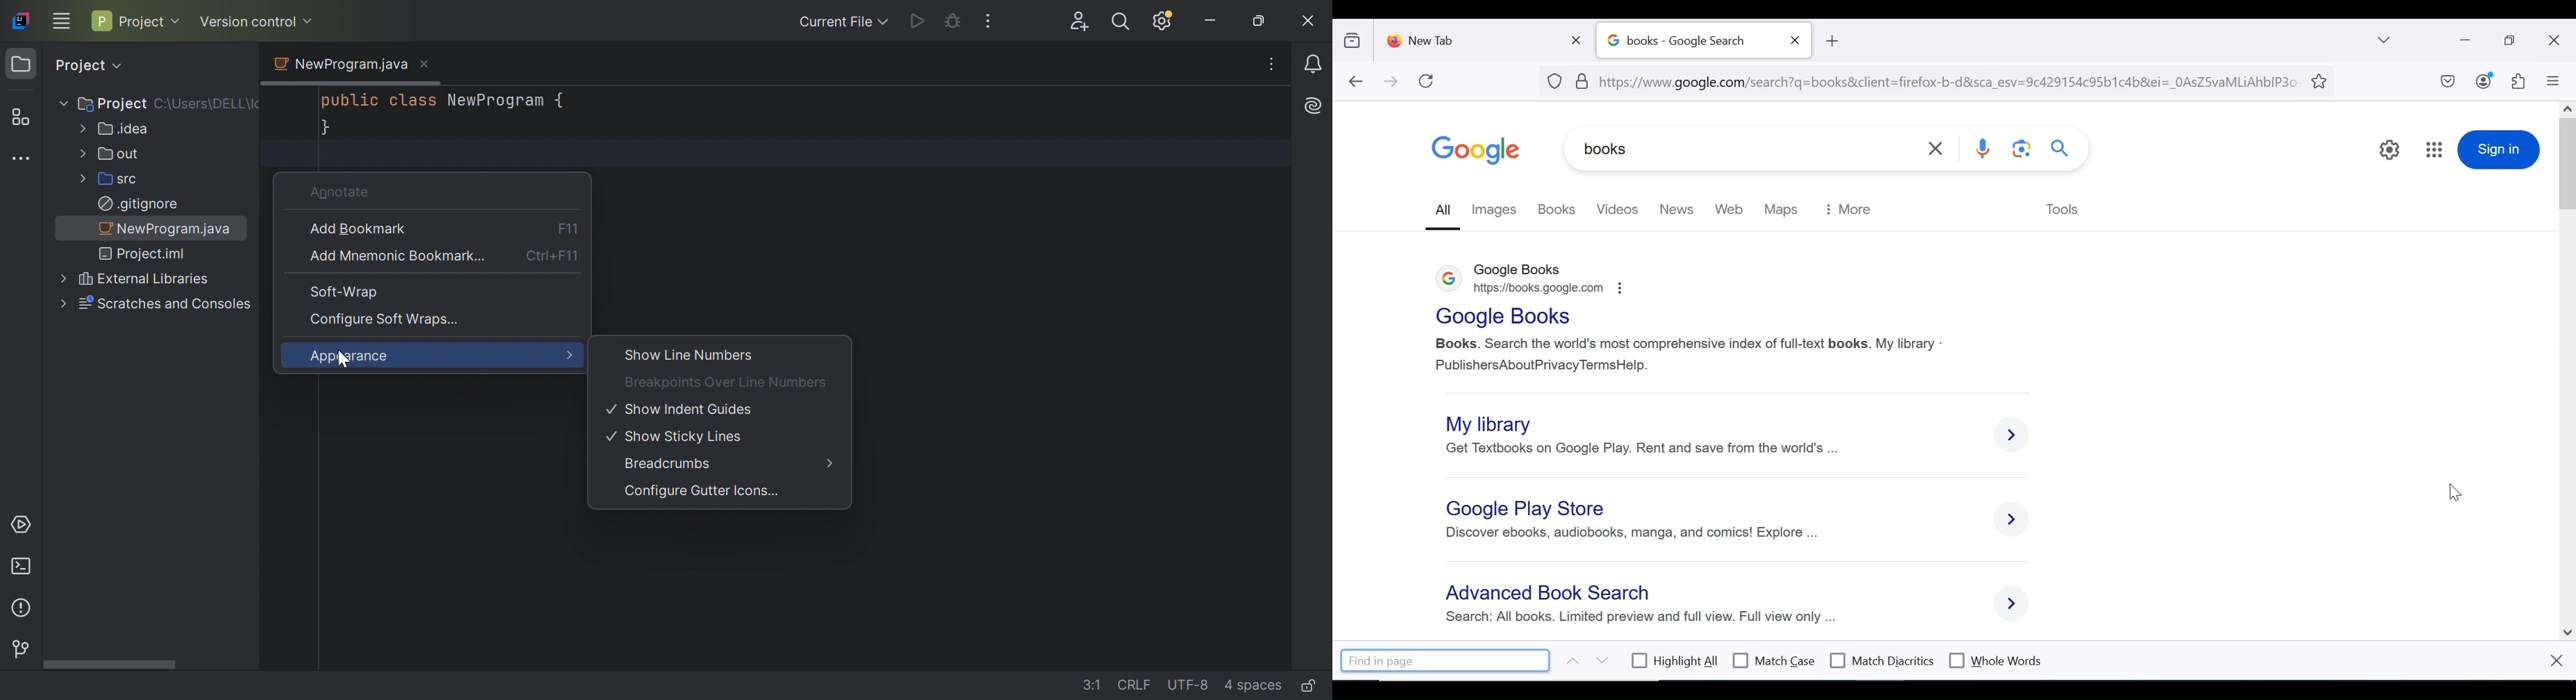 This screenshot has width=2576, height=700. I want to click on maps, so click(1783, 209).